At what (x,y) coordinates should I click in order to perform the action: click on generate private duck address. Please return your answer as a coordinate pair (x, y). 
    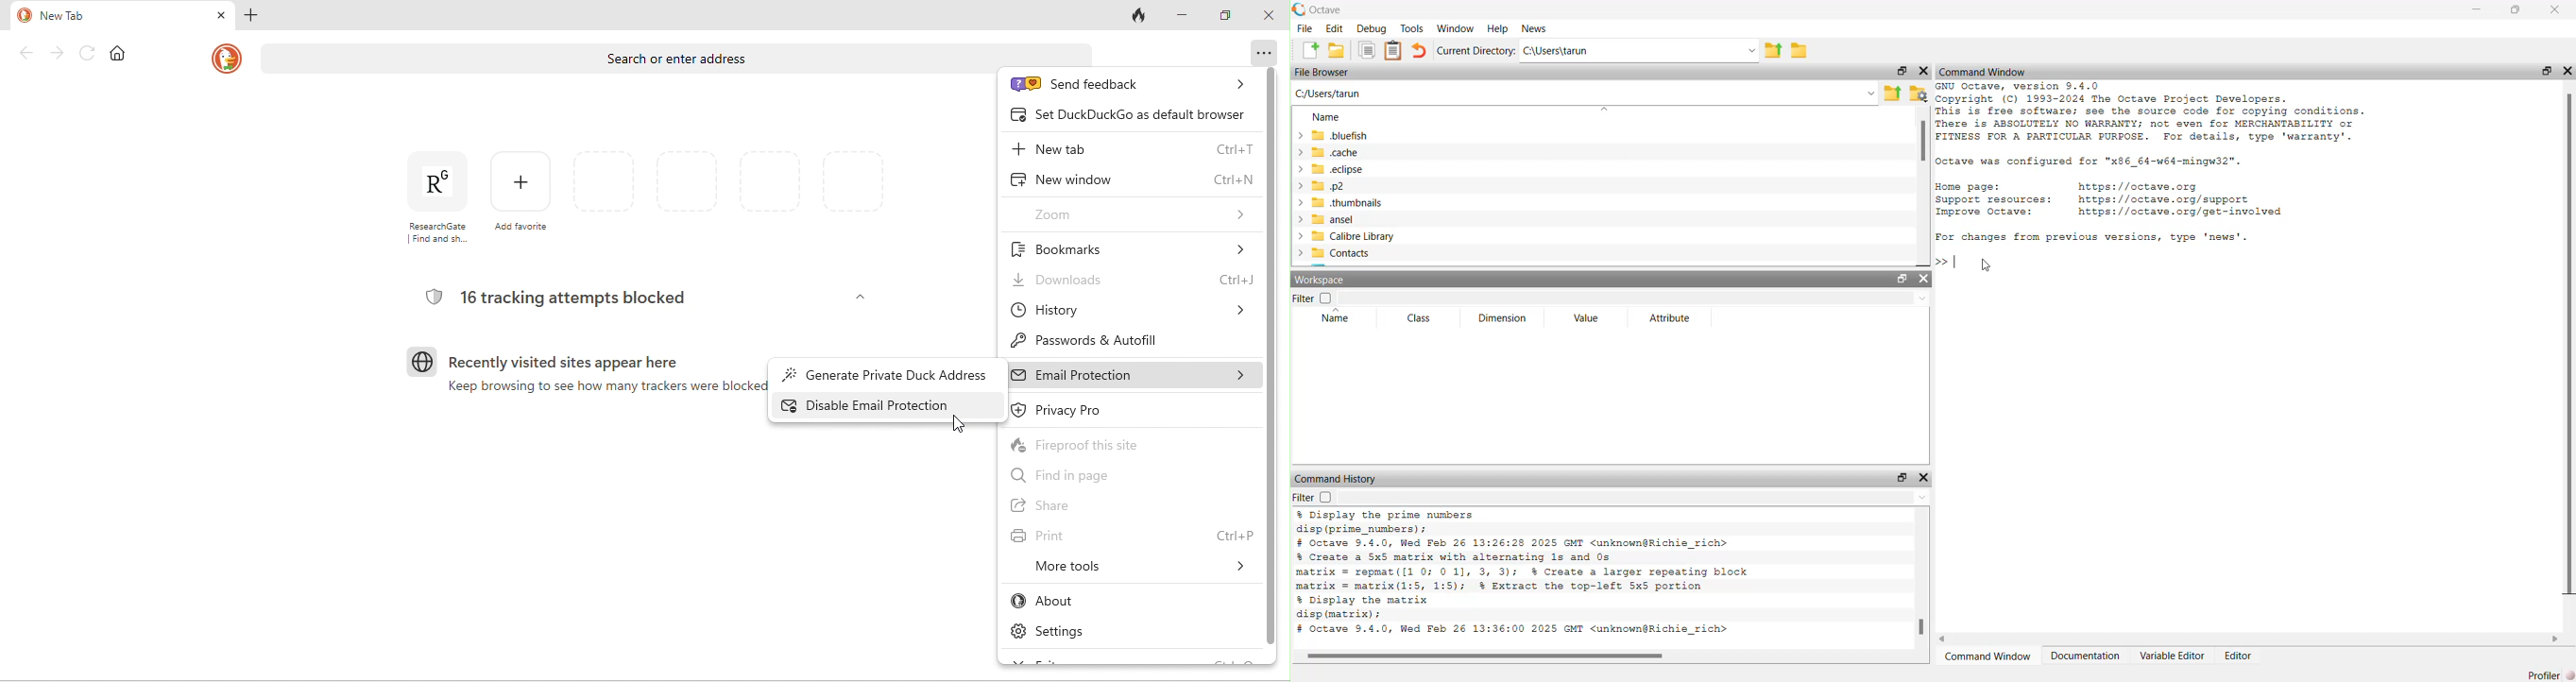
    Looking at the image, I should click on (885, 371).